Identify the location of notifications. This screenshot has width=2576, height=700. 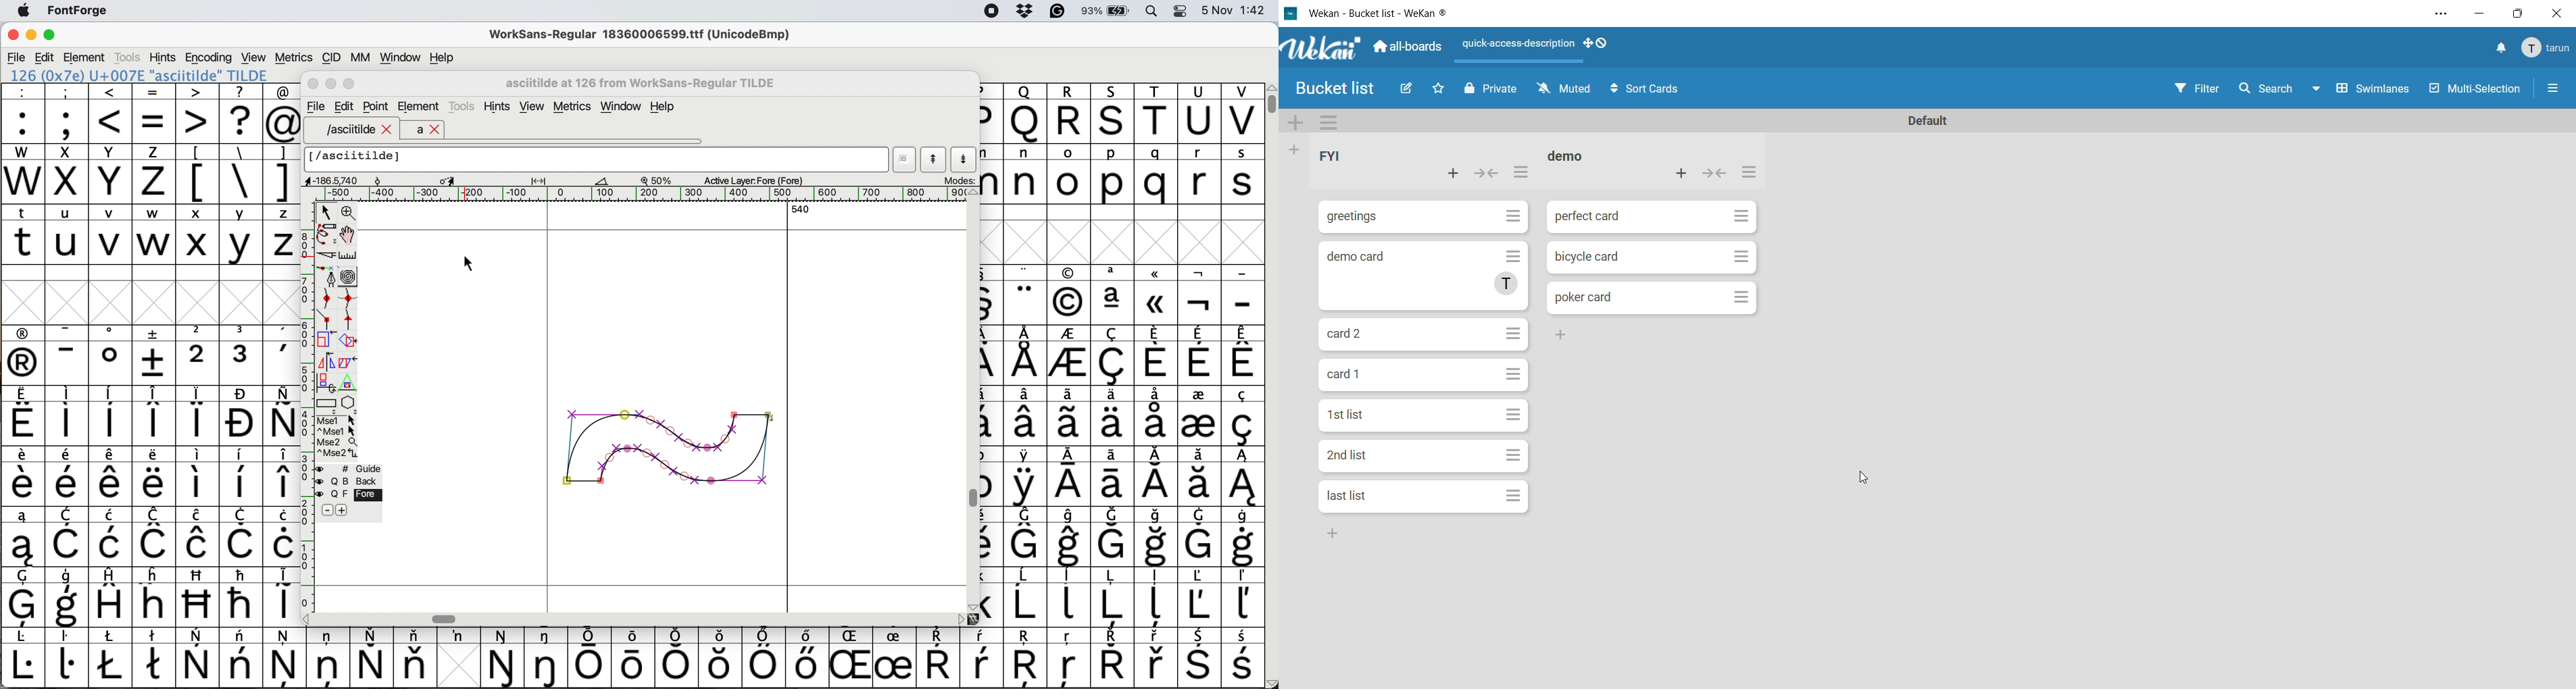
(2498, 49).